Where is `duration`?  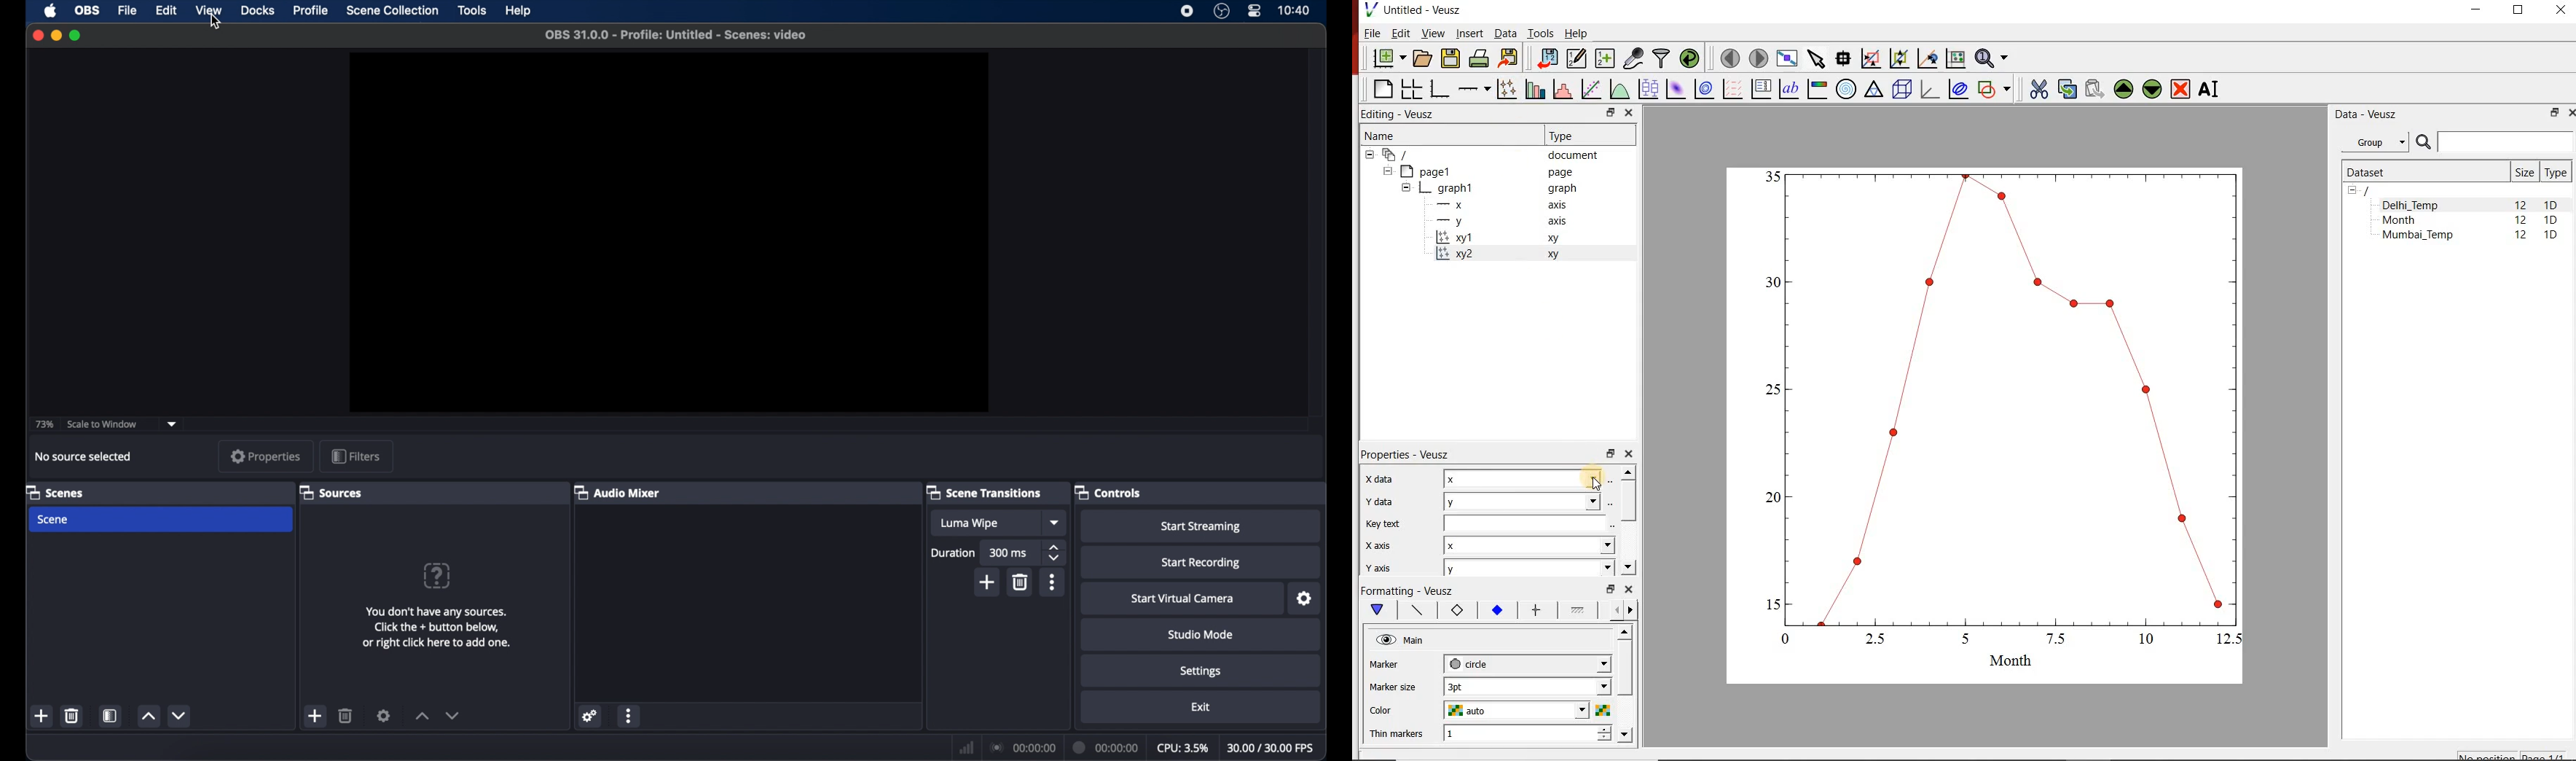
duration is located at coordinates (954, 552).